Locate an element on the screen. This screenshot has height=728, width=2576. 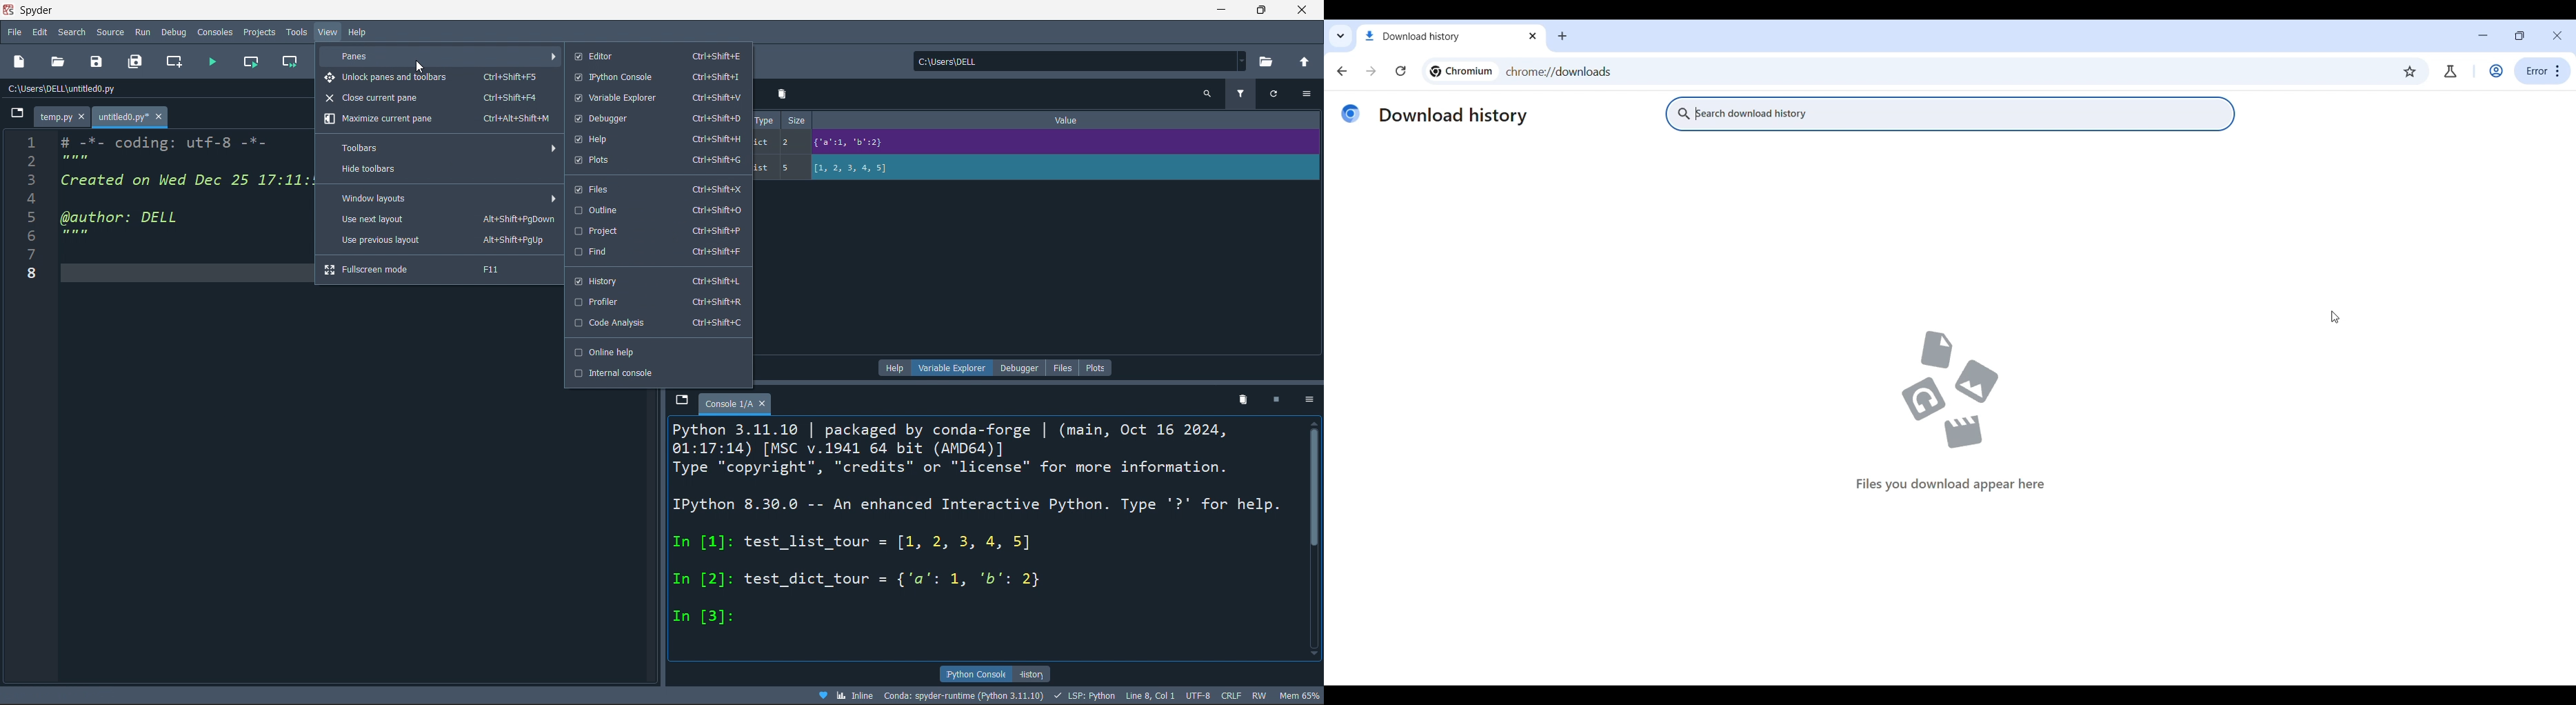
cursor is located at coordinates (417, 68).